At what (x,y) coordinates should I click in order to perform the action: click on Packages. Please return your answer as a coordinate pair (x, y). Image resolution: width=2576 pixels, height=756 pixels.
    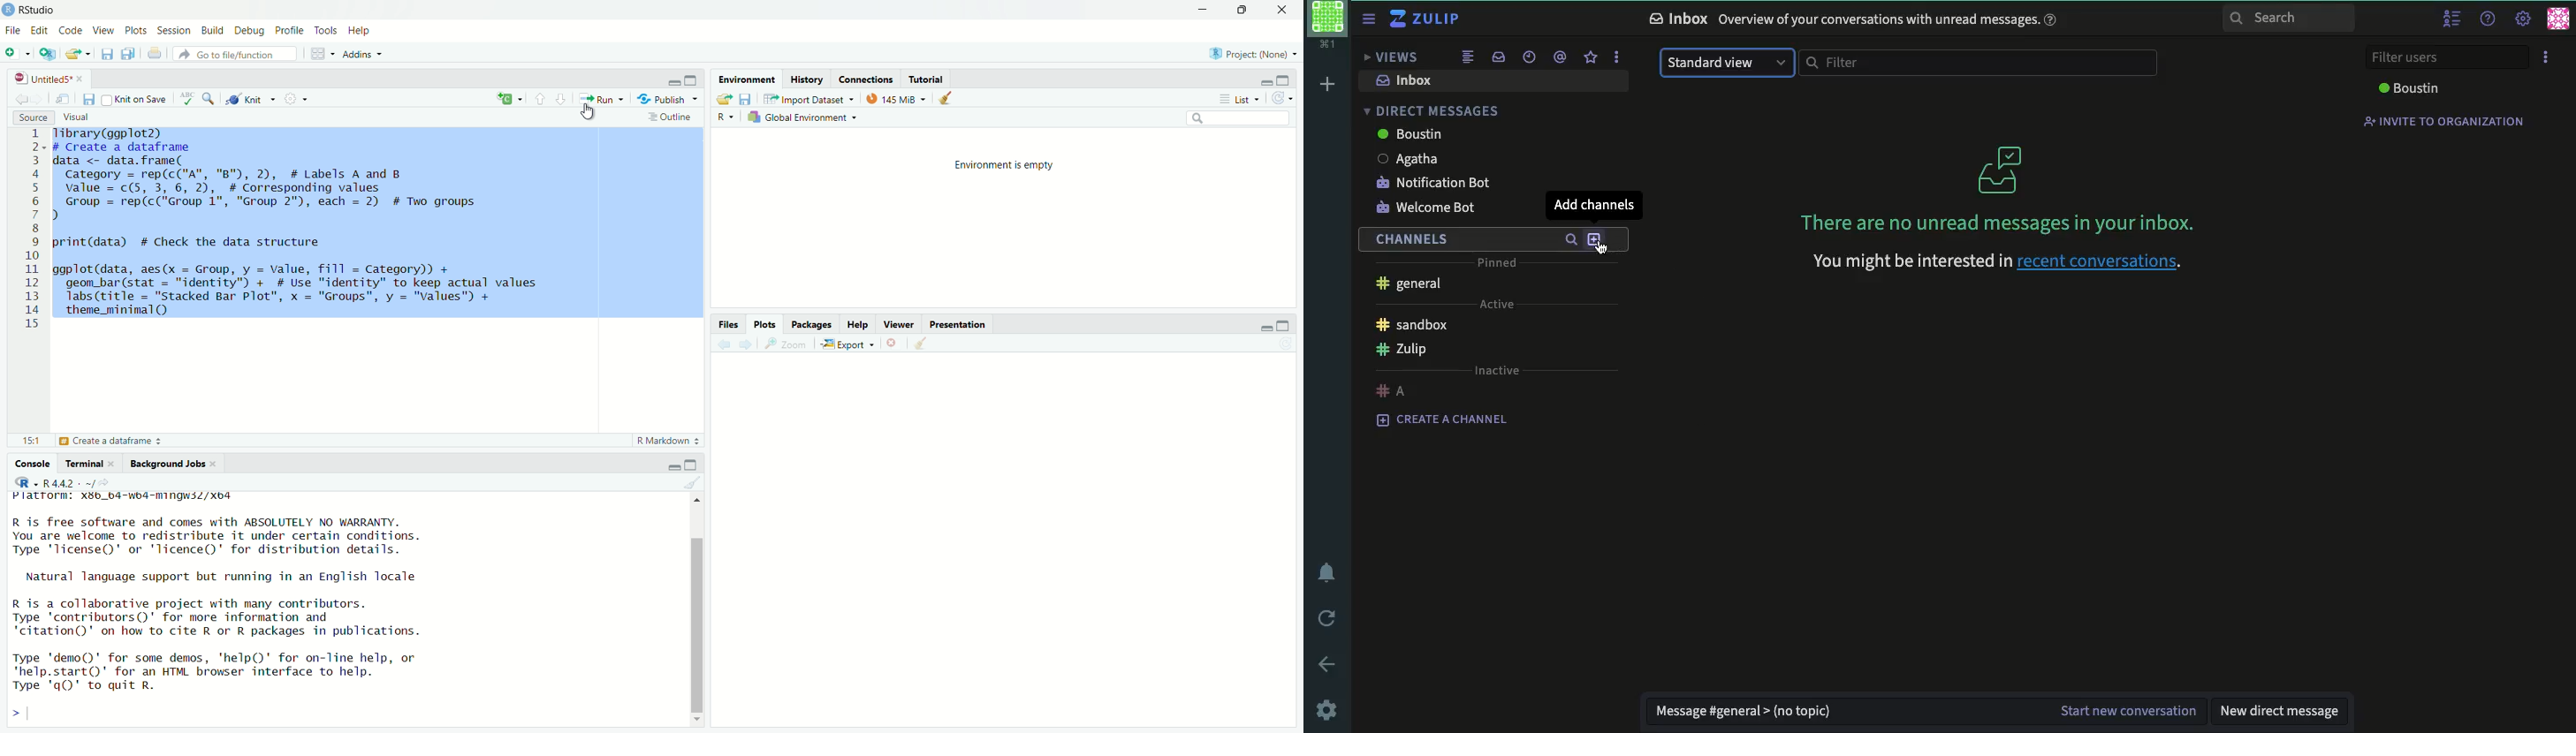
    Looking at the image, I should click on (810, 322).